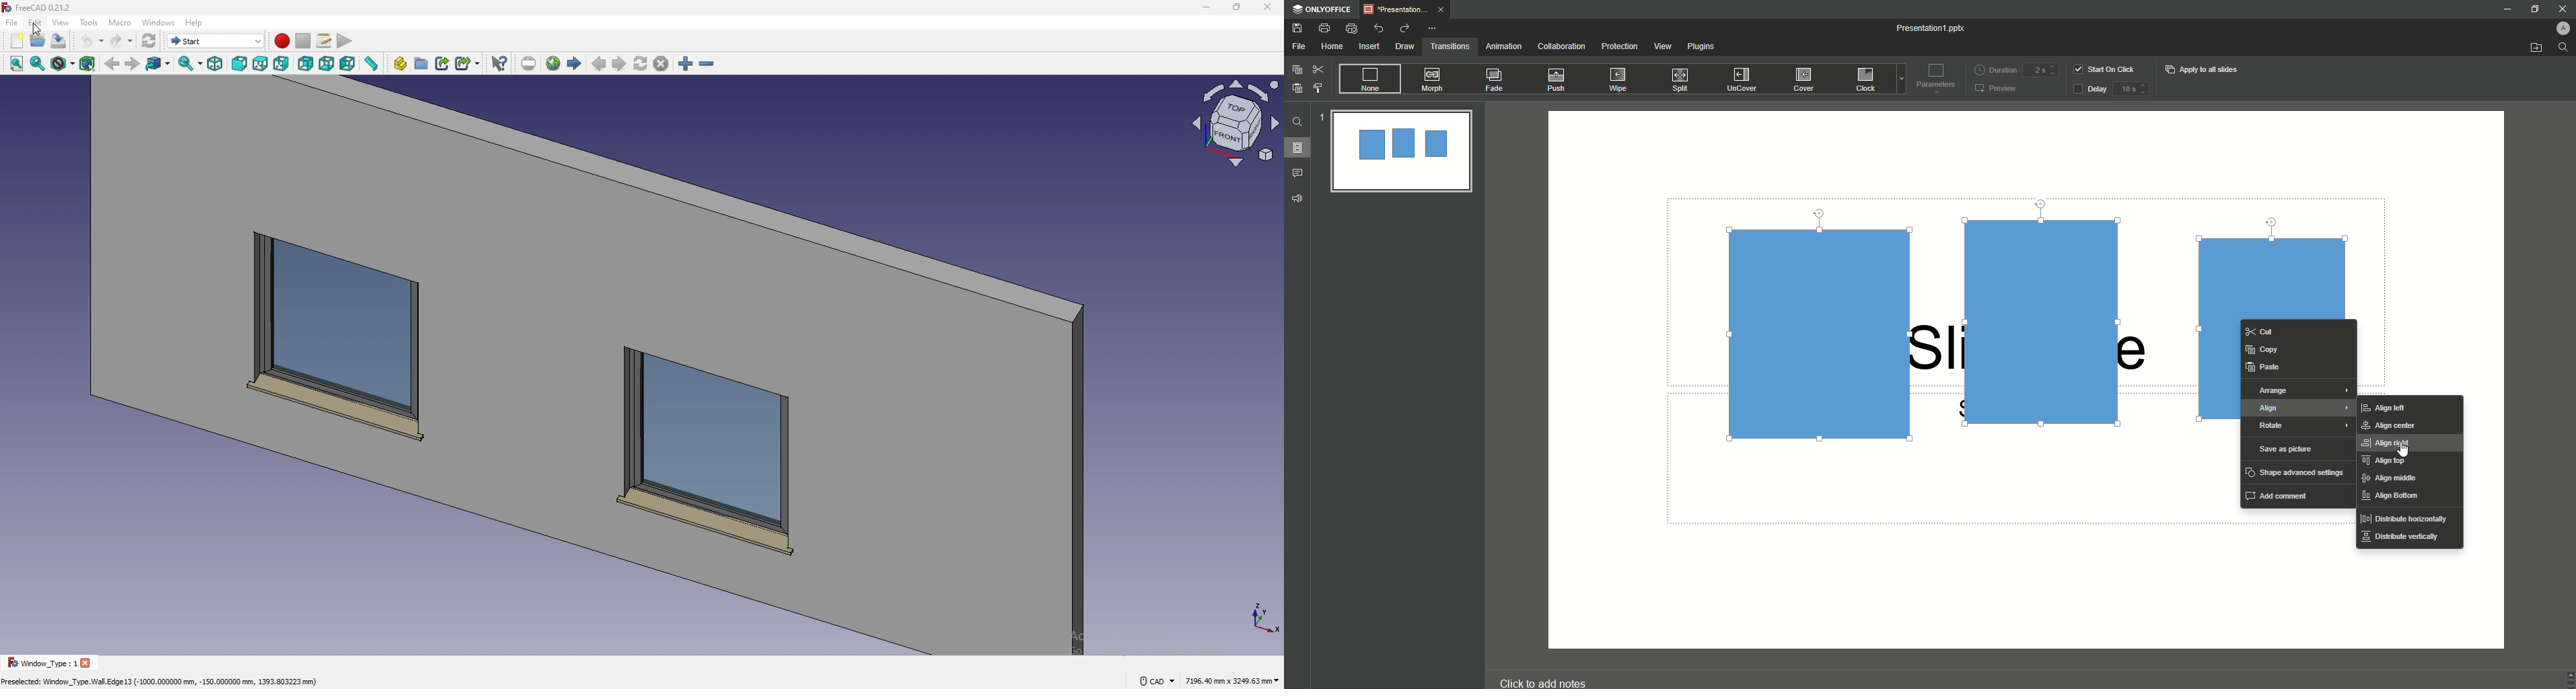  What do you see at coordinates (120, 23) in the screenshot?
I see `macro` at bounding box center [120, 23].